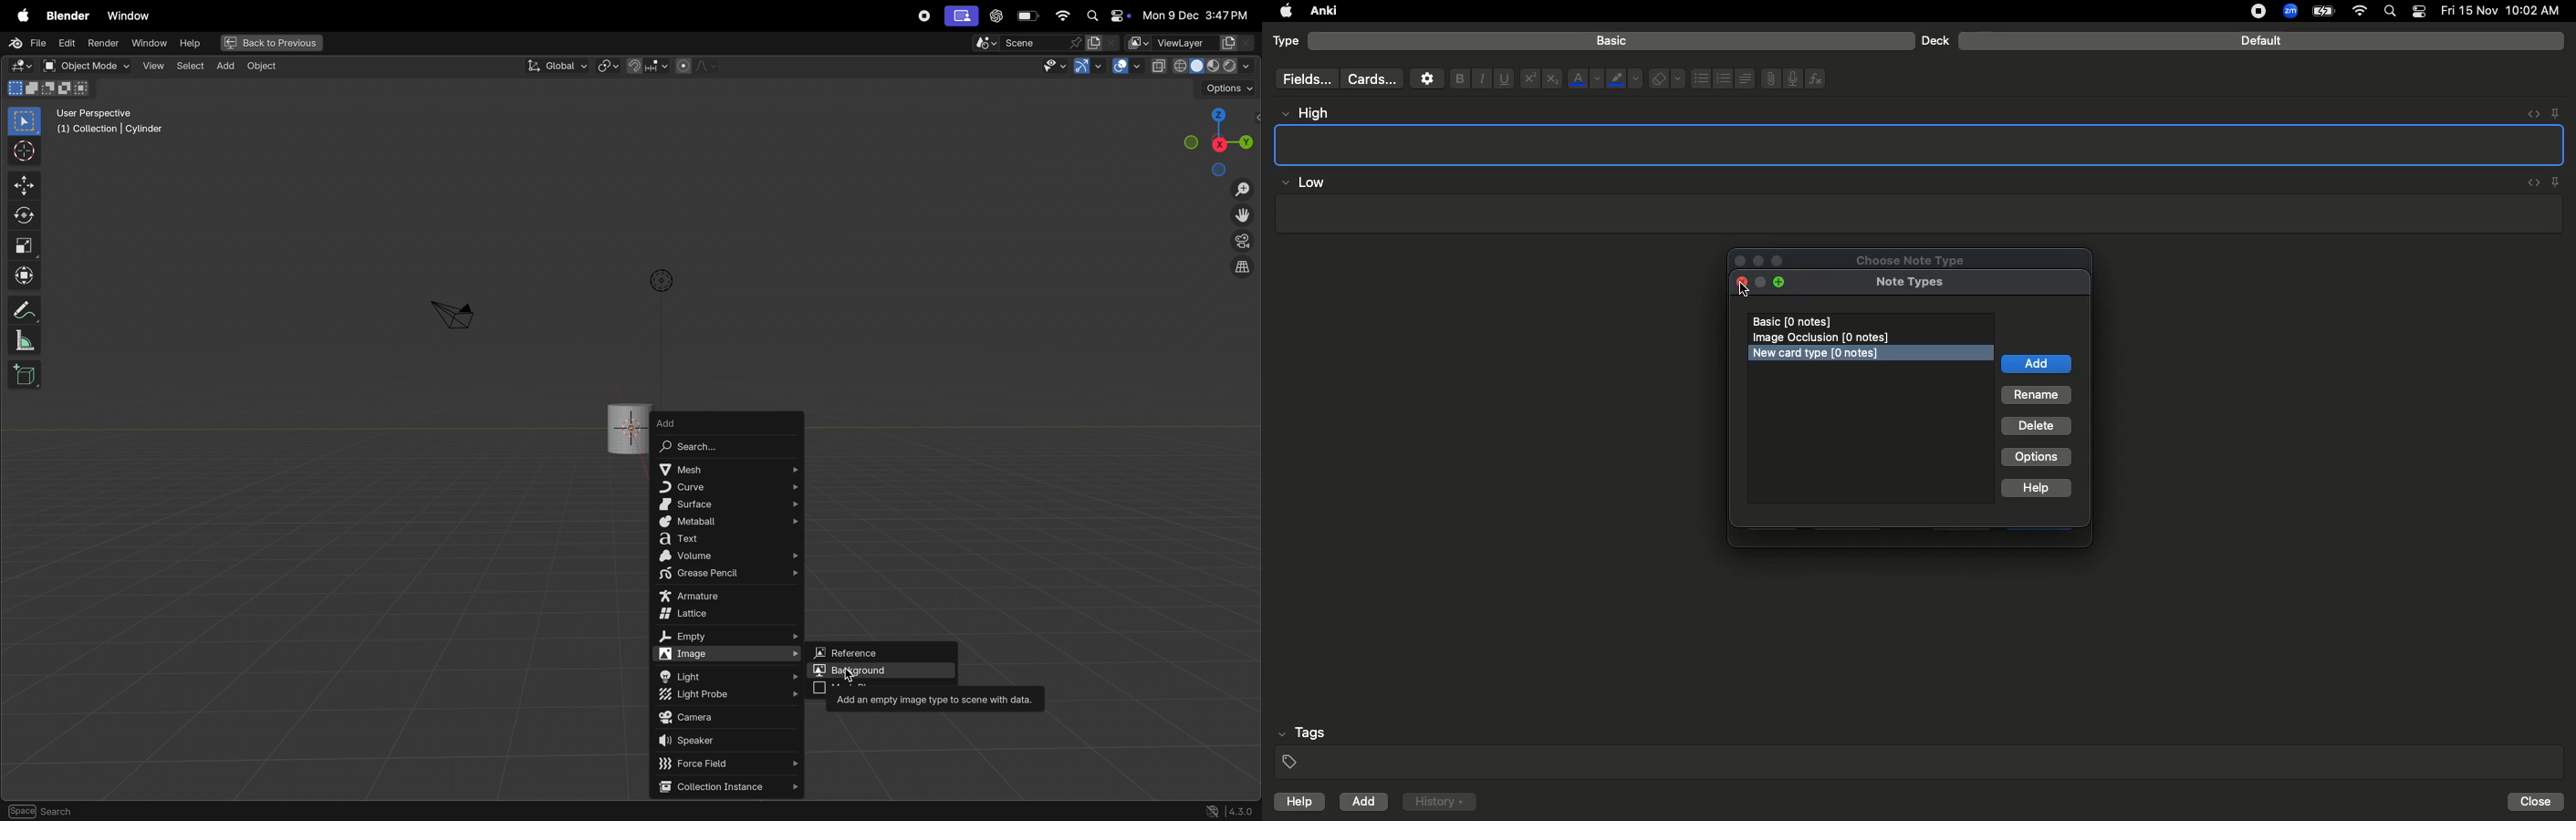 This screenshot has width=2576, height=840. Describe the element at coordinates (1935, 40) in the screenshot. I see `Deck` at that location.